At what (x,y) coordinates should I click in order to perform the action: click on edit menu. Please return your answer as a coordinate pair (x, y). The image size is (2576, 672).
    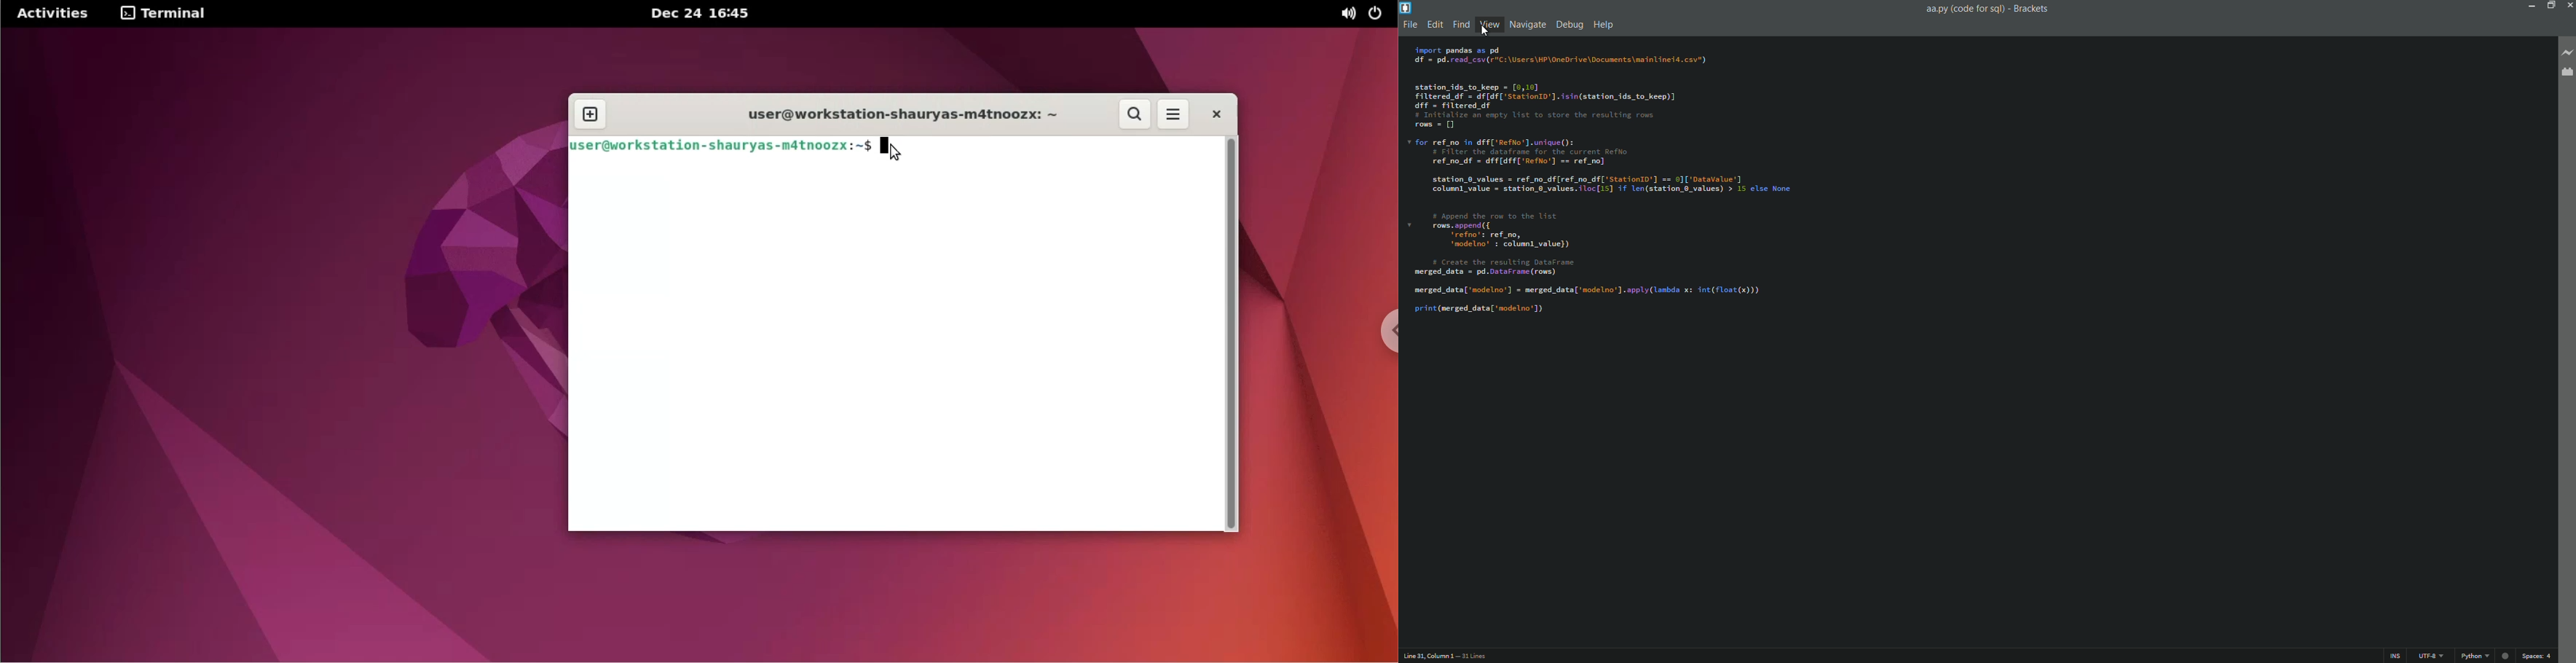
    Looking at the image, I should click on (1434, 23).